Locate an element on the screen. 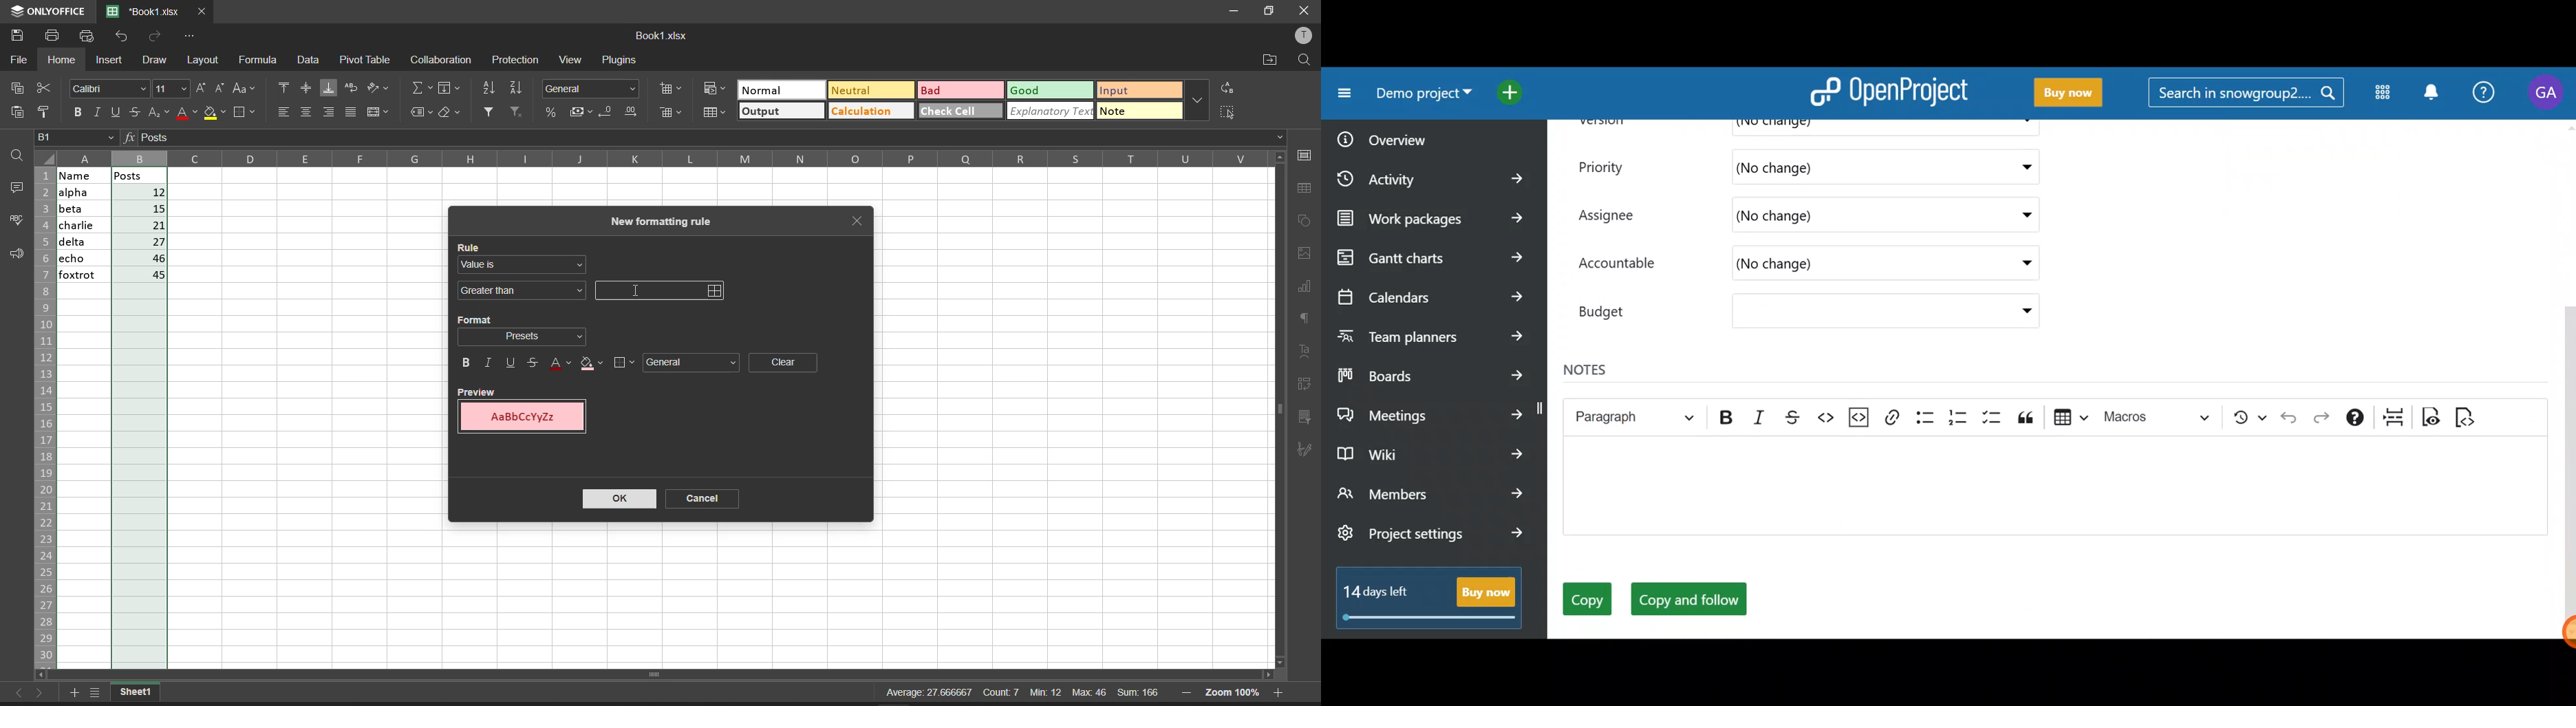  pivot table settings is located at coordinates (1306, 383).